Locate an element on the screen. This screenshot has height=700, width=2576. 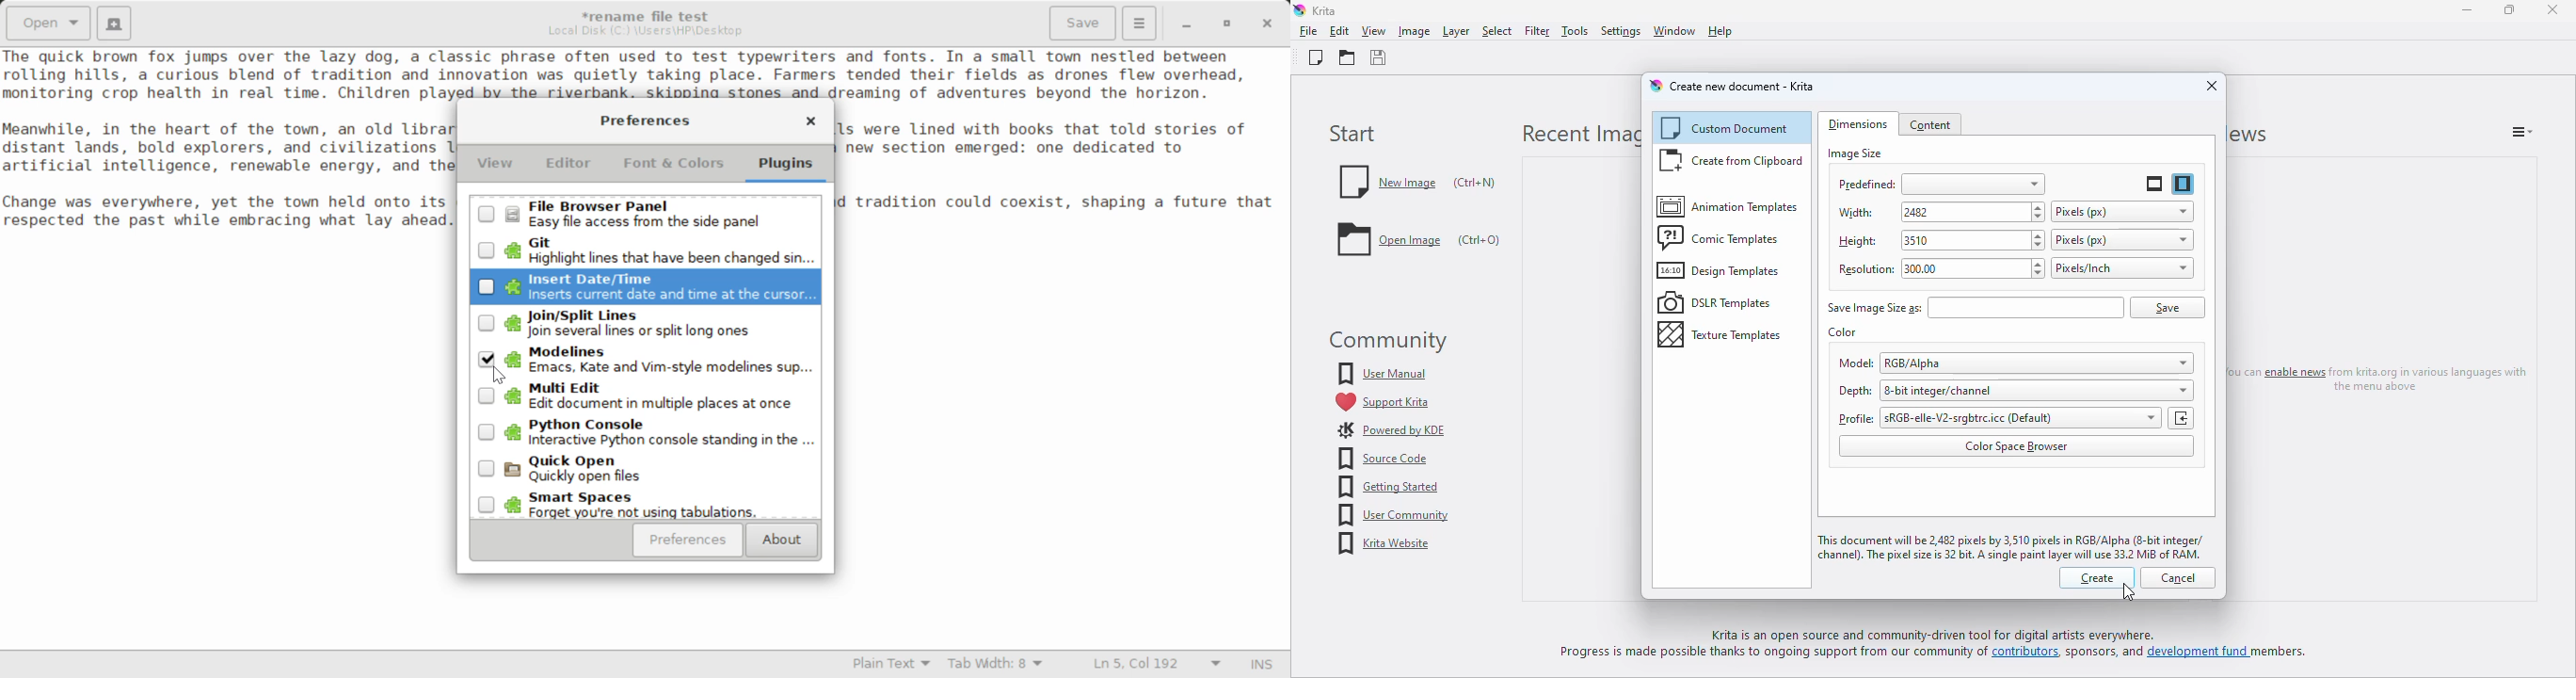
support krita is located at coordinates (1382, 402).